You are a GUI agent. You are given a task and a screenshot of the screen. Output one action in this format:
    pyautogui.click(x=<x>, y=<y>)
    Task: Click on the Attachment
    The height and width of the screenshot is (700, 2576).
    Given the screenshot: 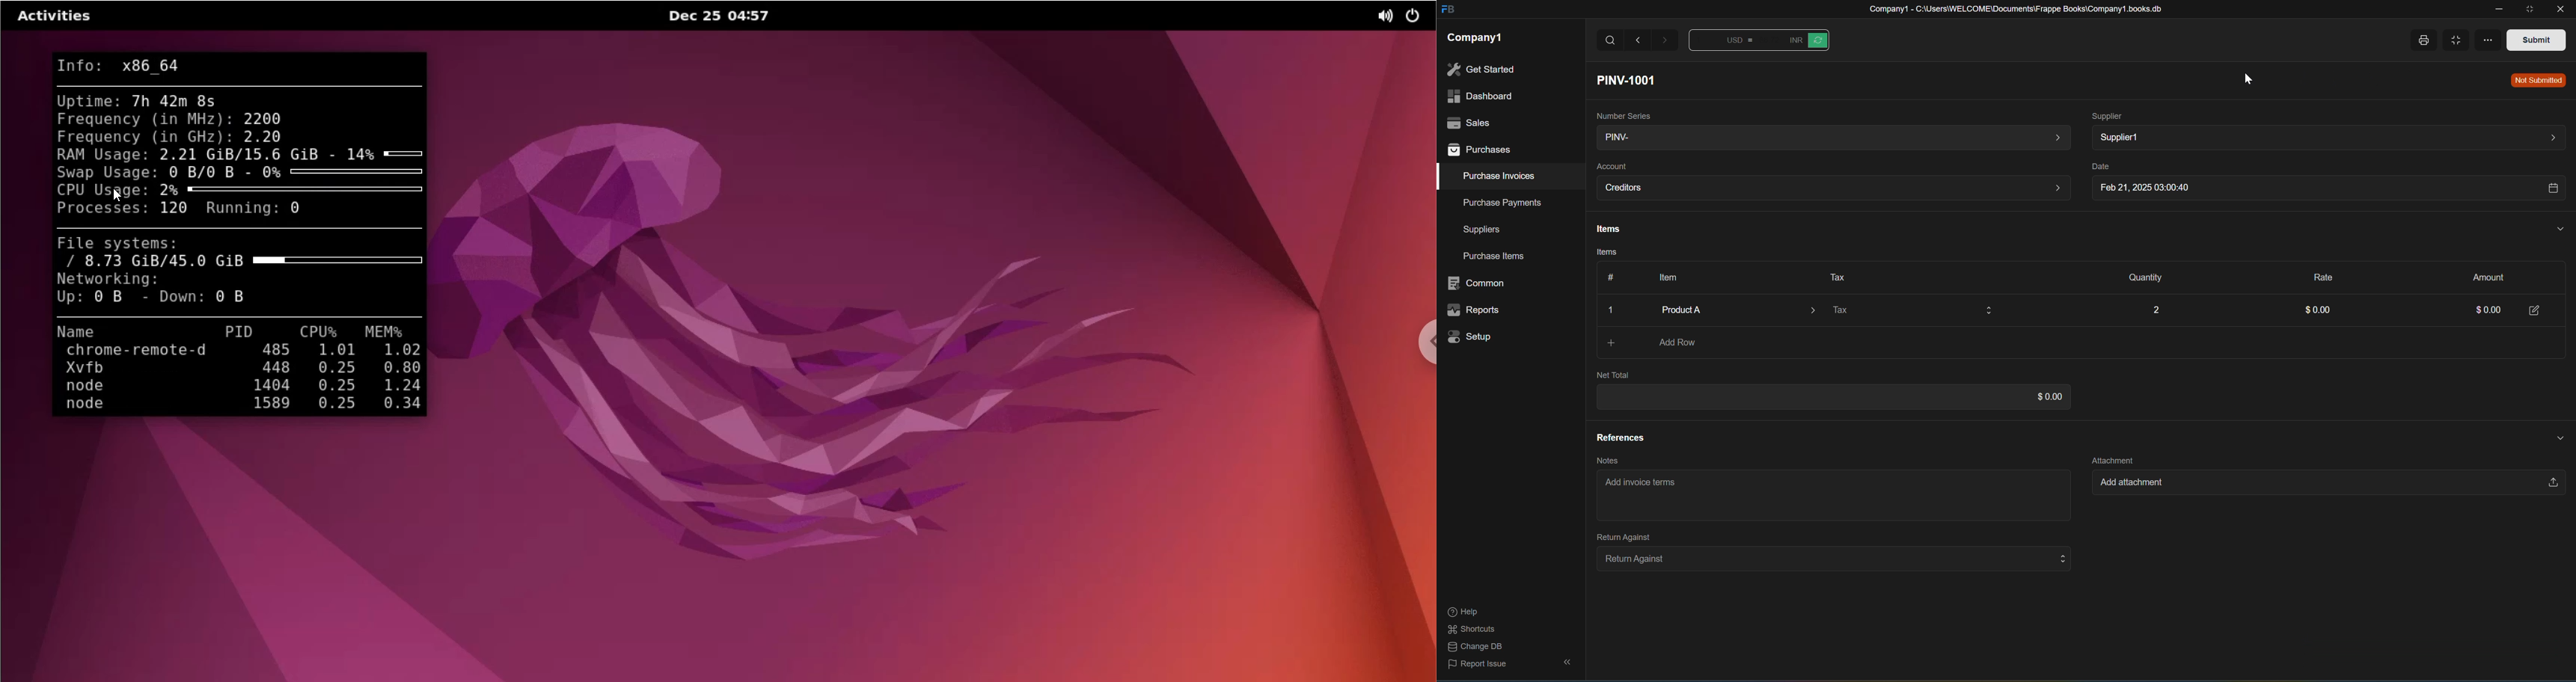 What is the action you would take?
    pyautogui.click(x=2113, y=459)
    